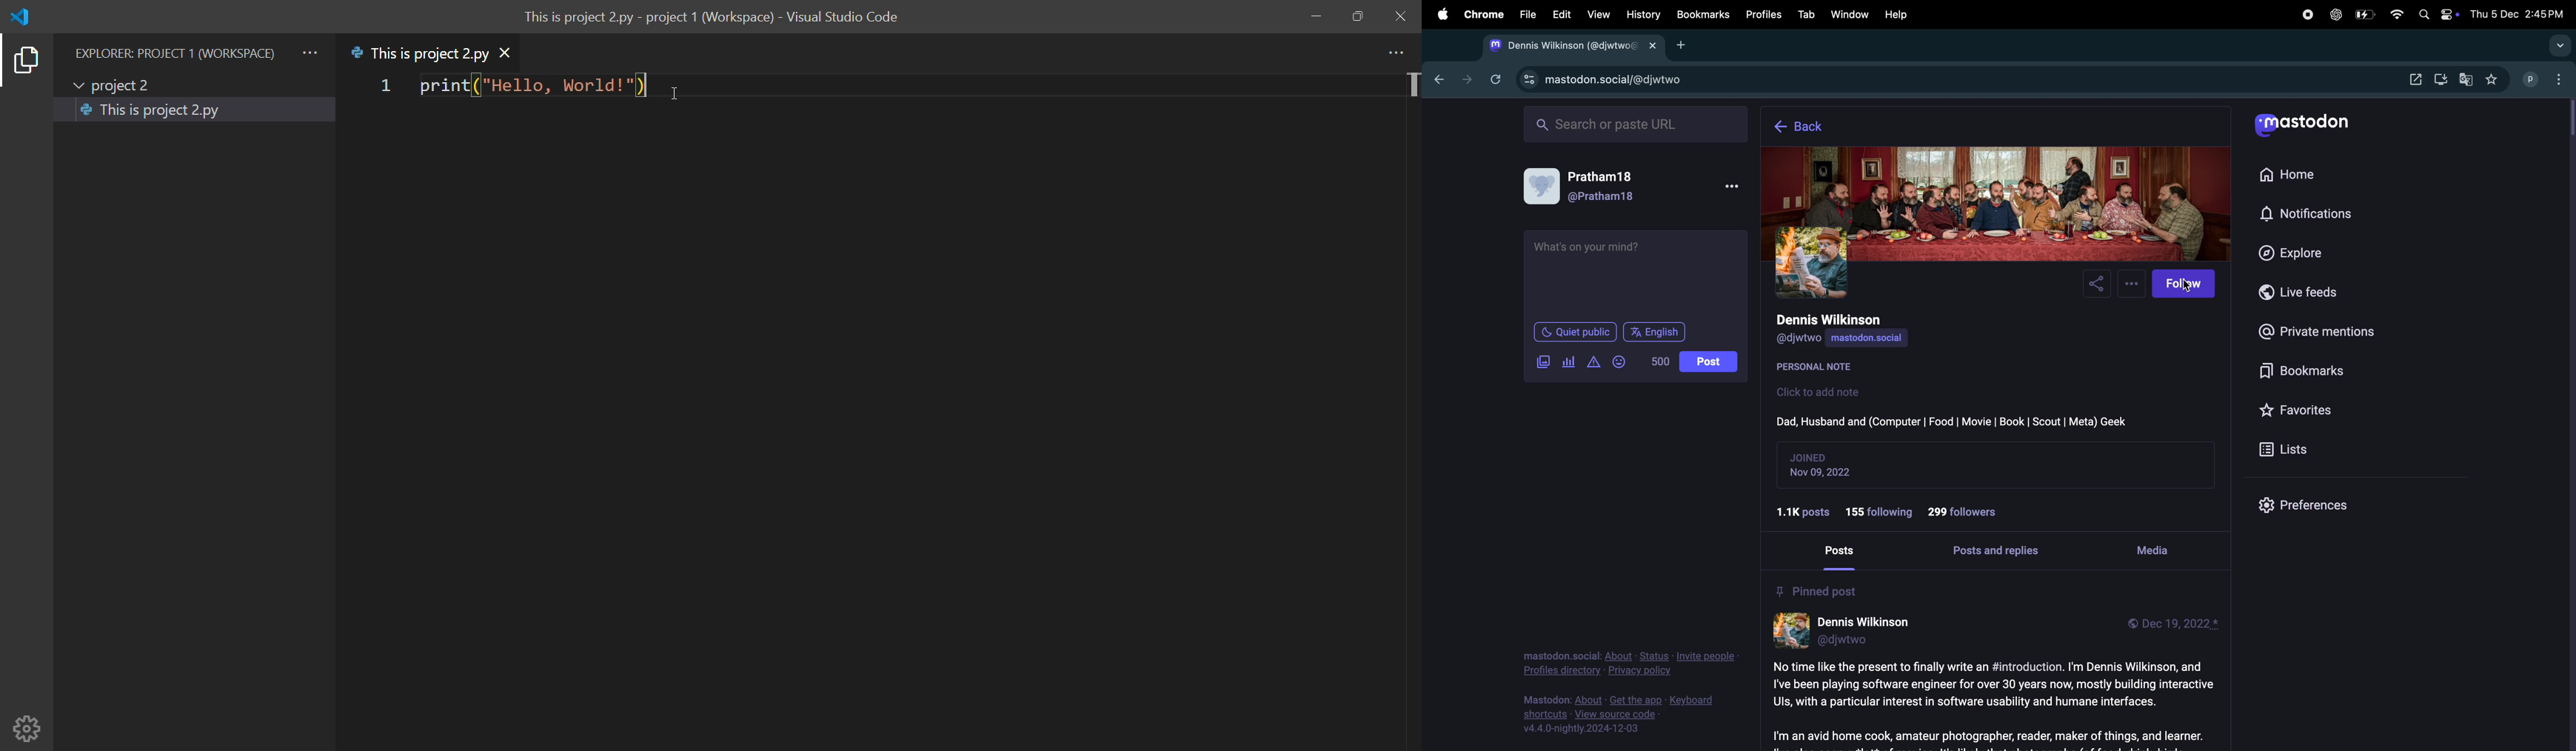 This screenshot has width=2576, height=756. Describe the element at coordinates (1850, 632) in the screenshot. I see `user profile` at that location.